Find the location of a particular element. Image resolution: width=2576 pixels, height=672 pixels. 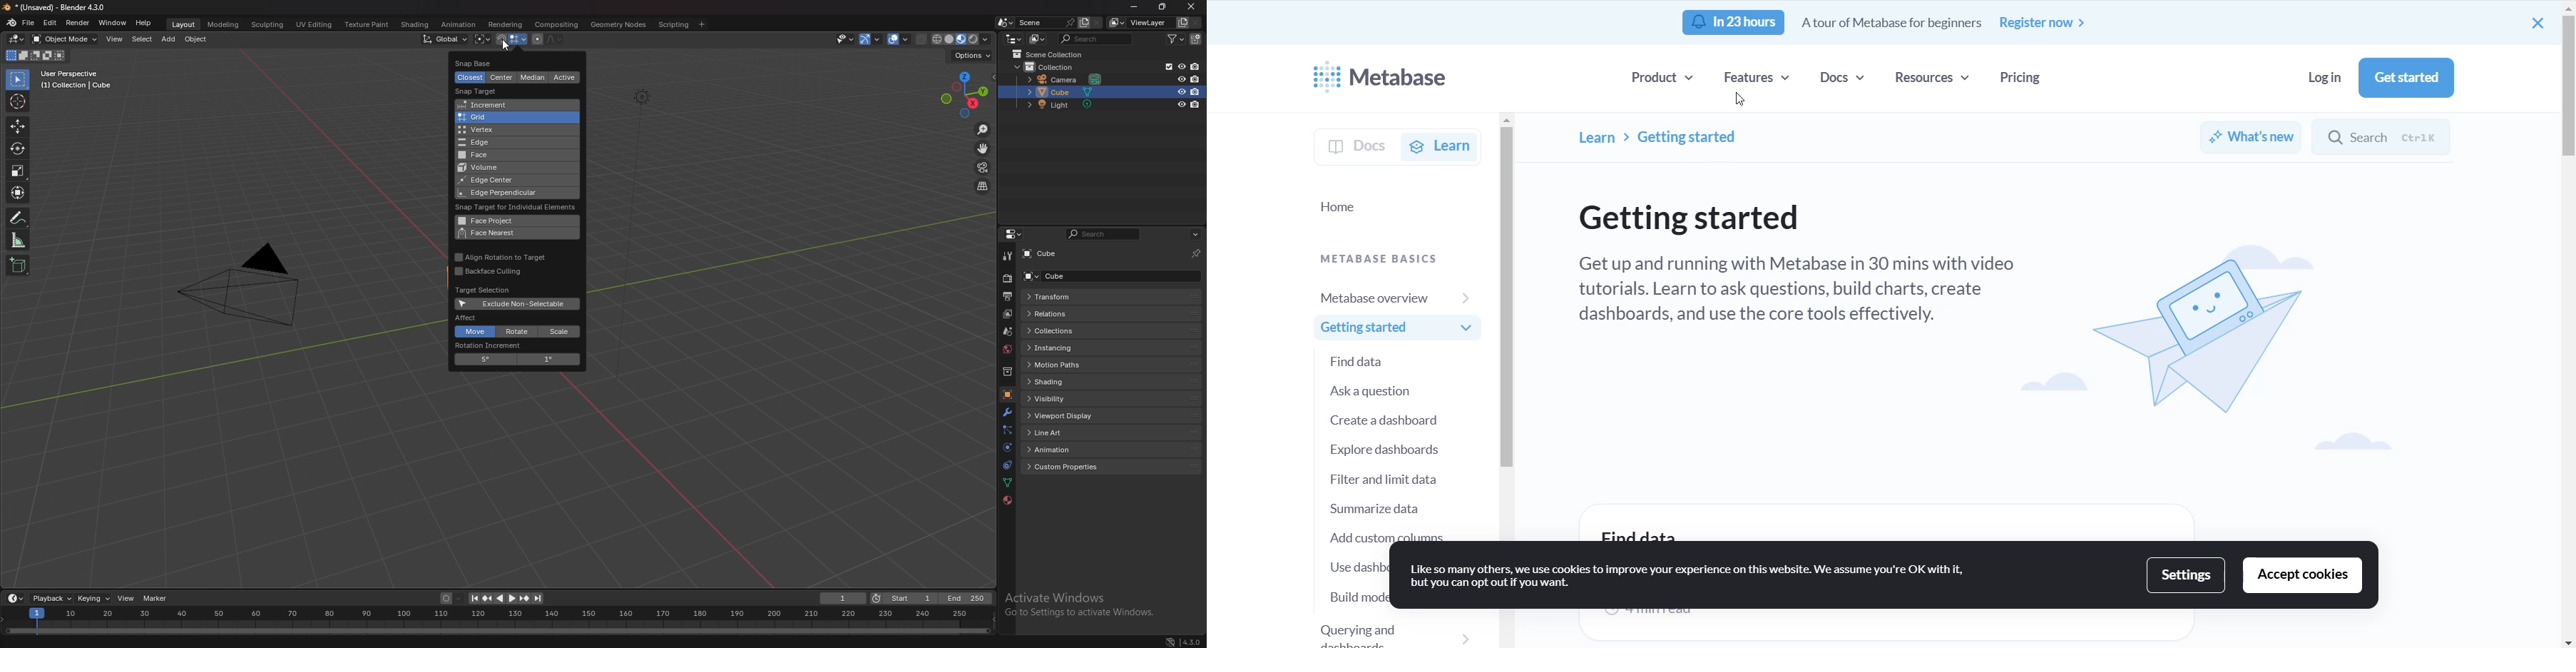

collection is located at coordinates (1056, 66).